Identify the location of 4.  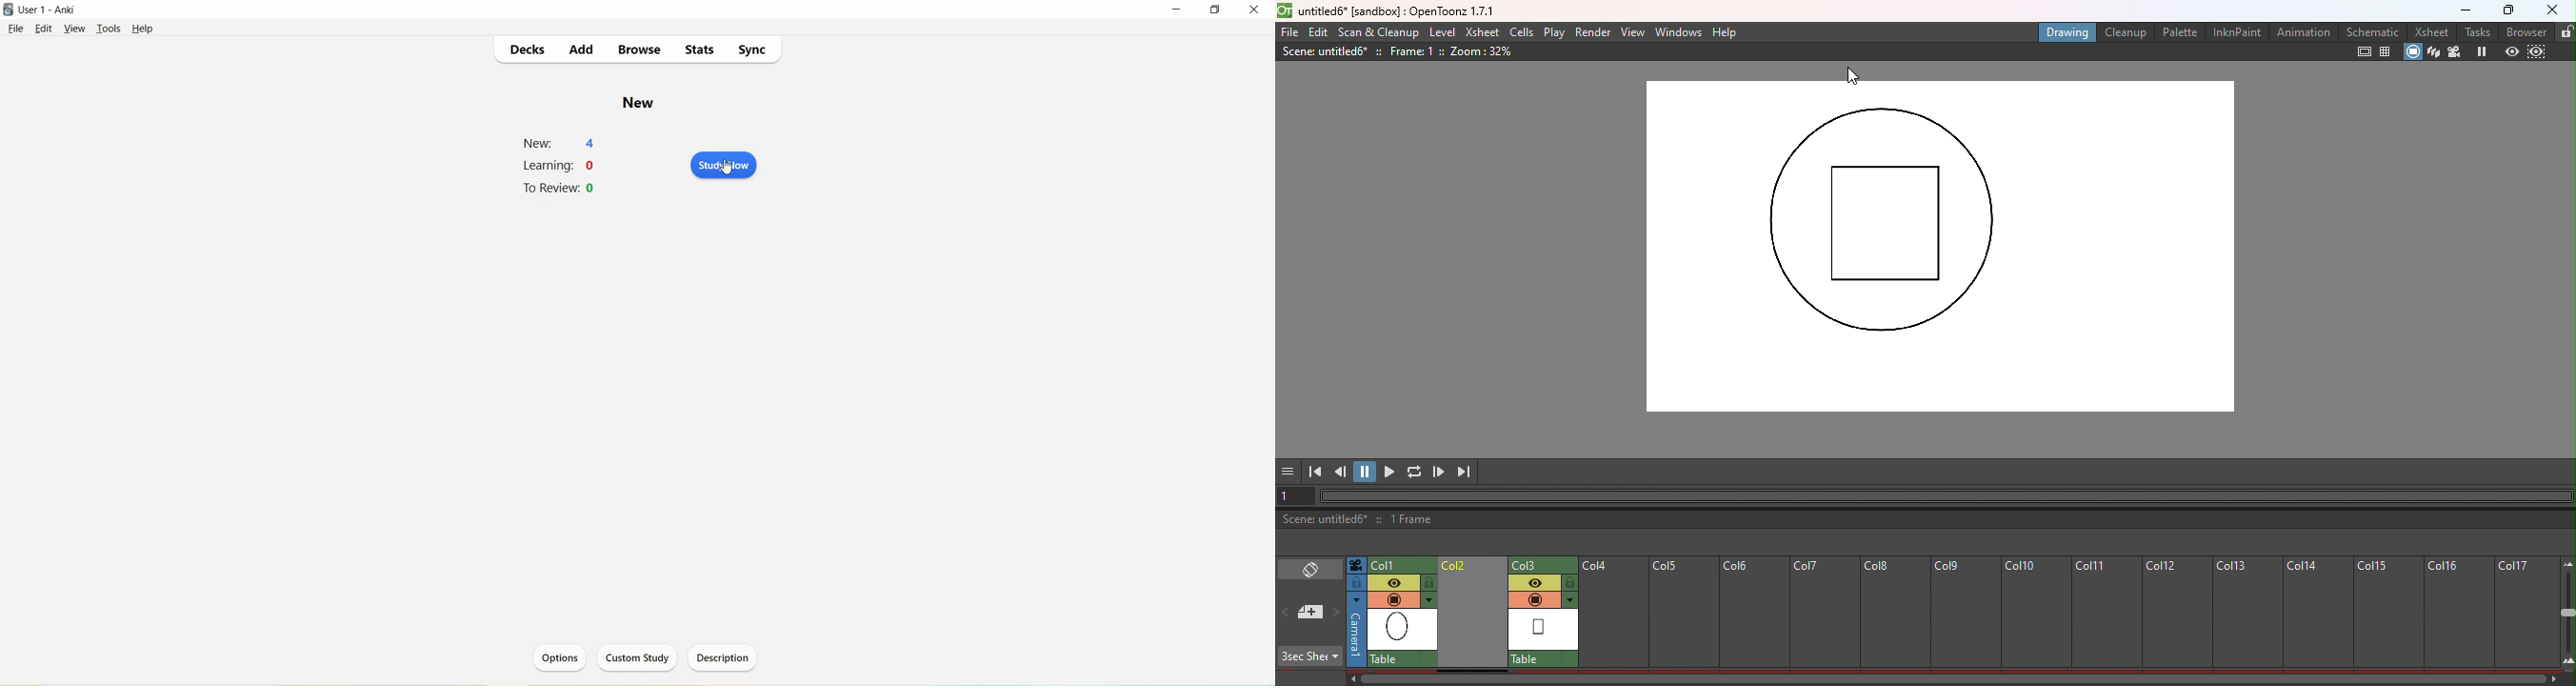
(593, 143).